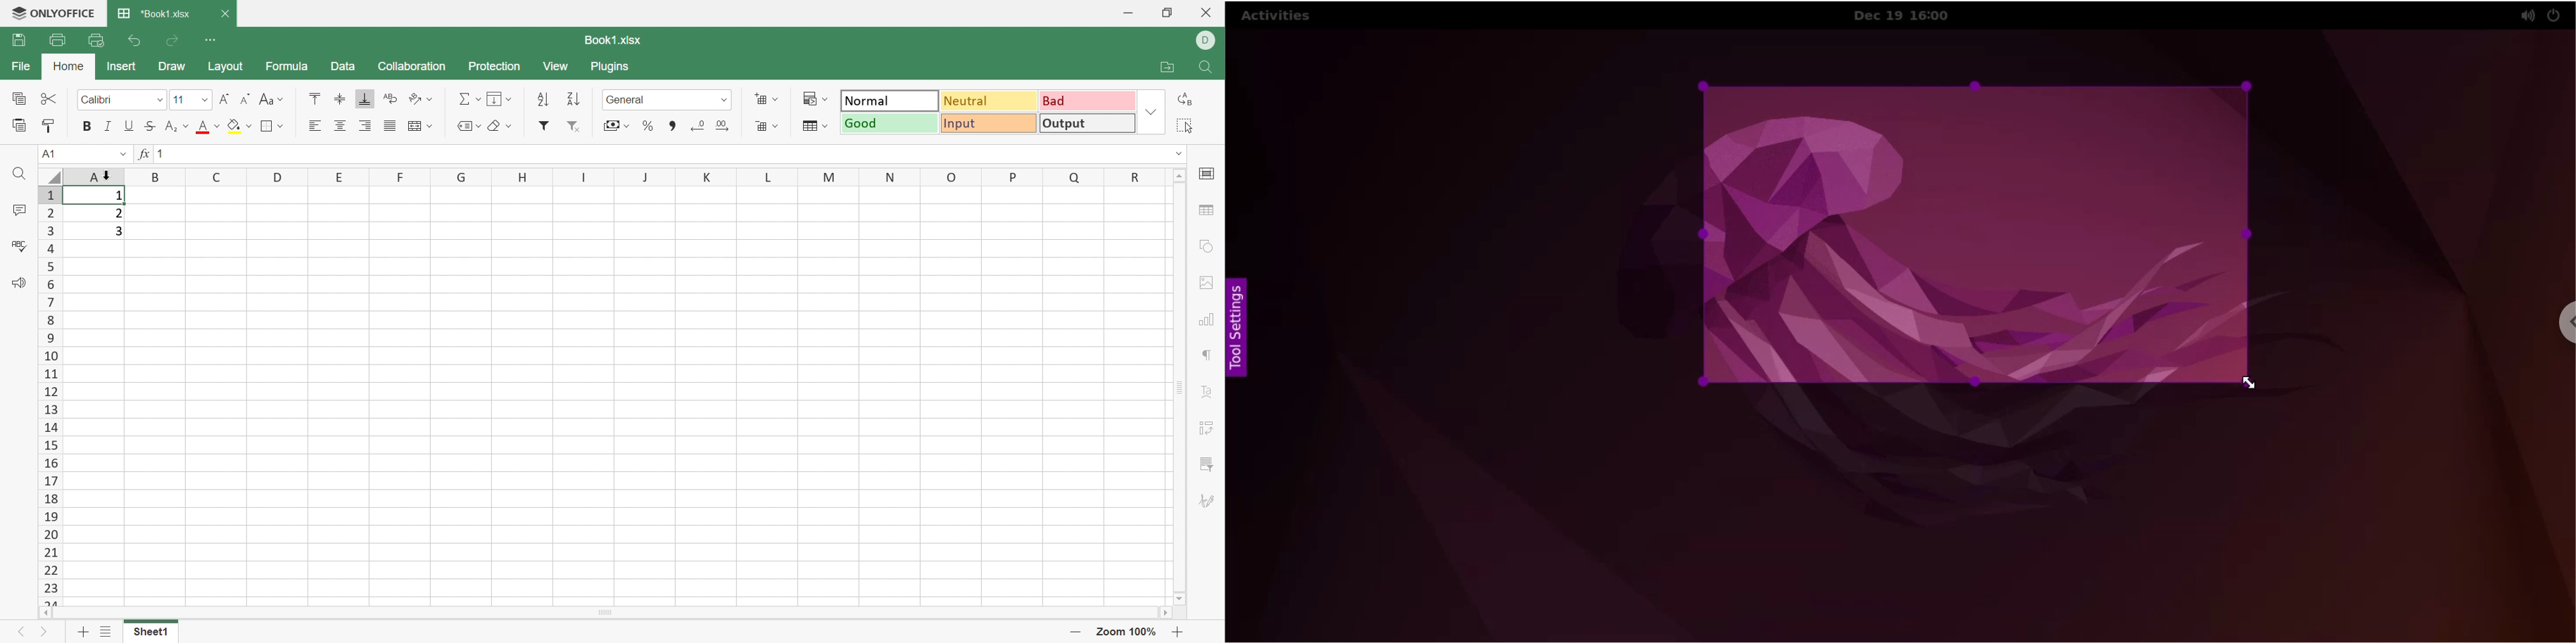  Describe the element at coordinates (20, 125) in the screenshot. I see `Paste` at that location.